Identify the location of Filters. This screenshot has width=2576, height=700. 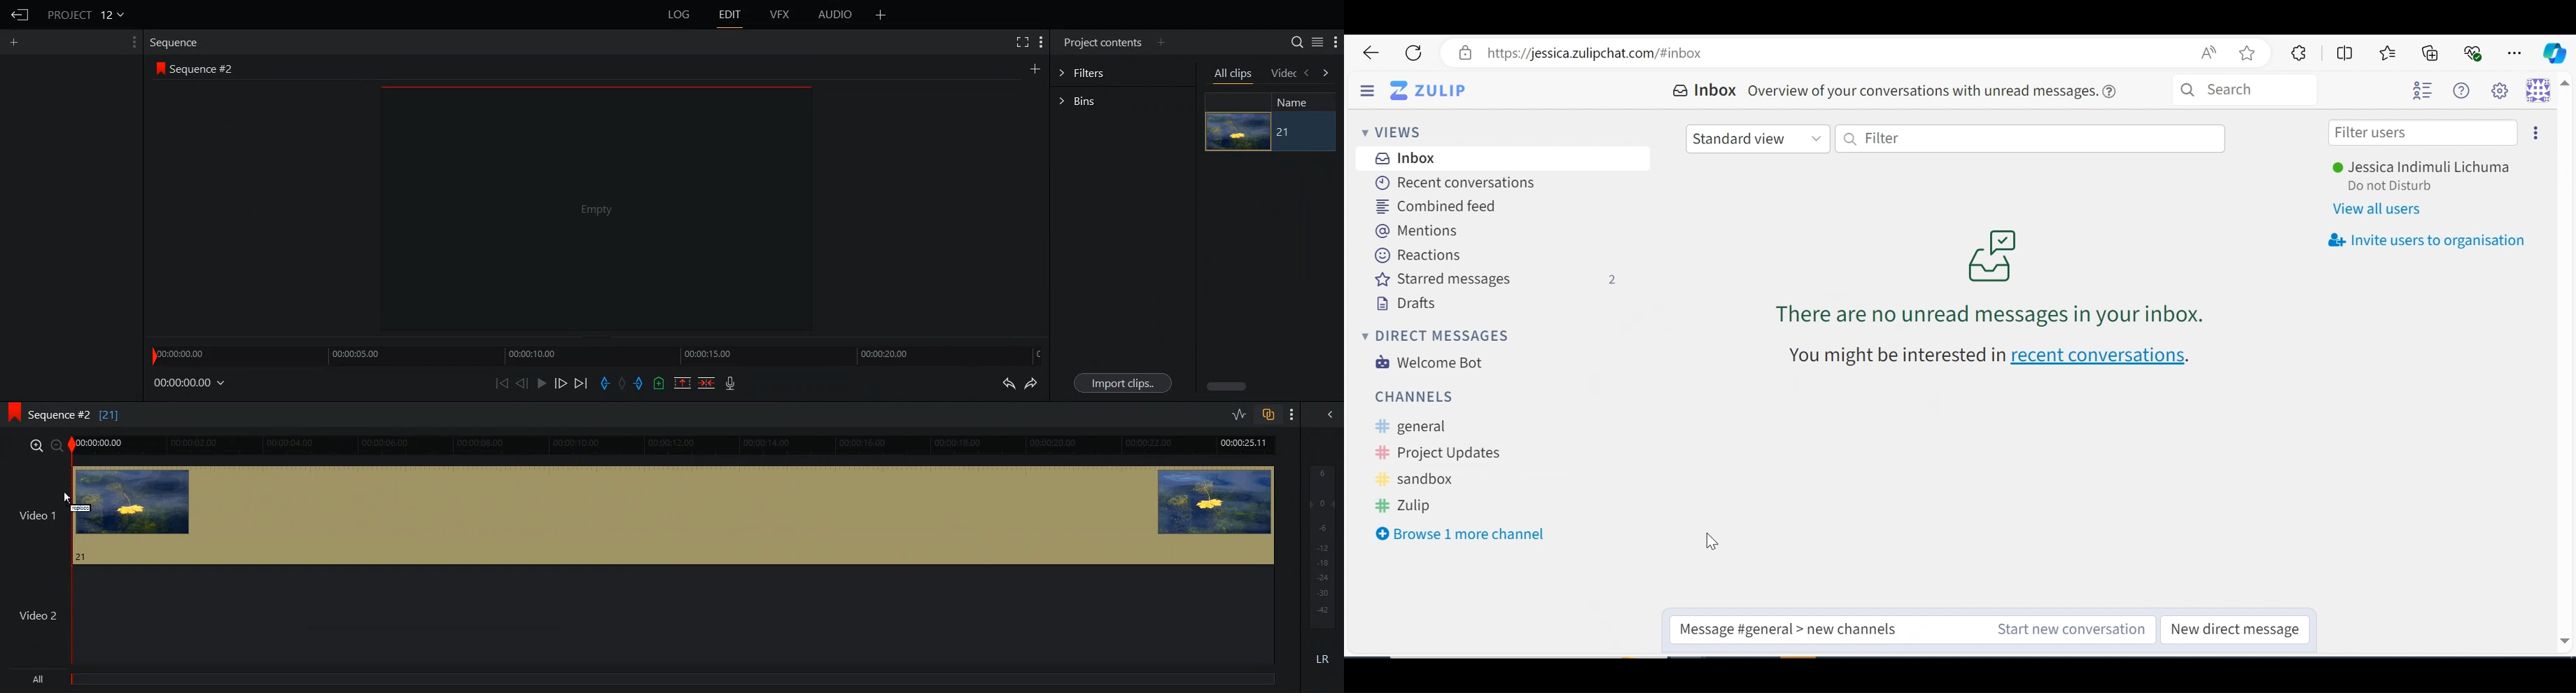
(1122, 71).